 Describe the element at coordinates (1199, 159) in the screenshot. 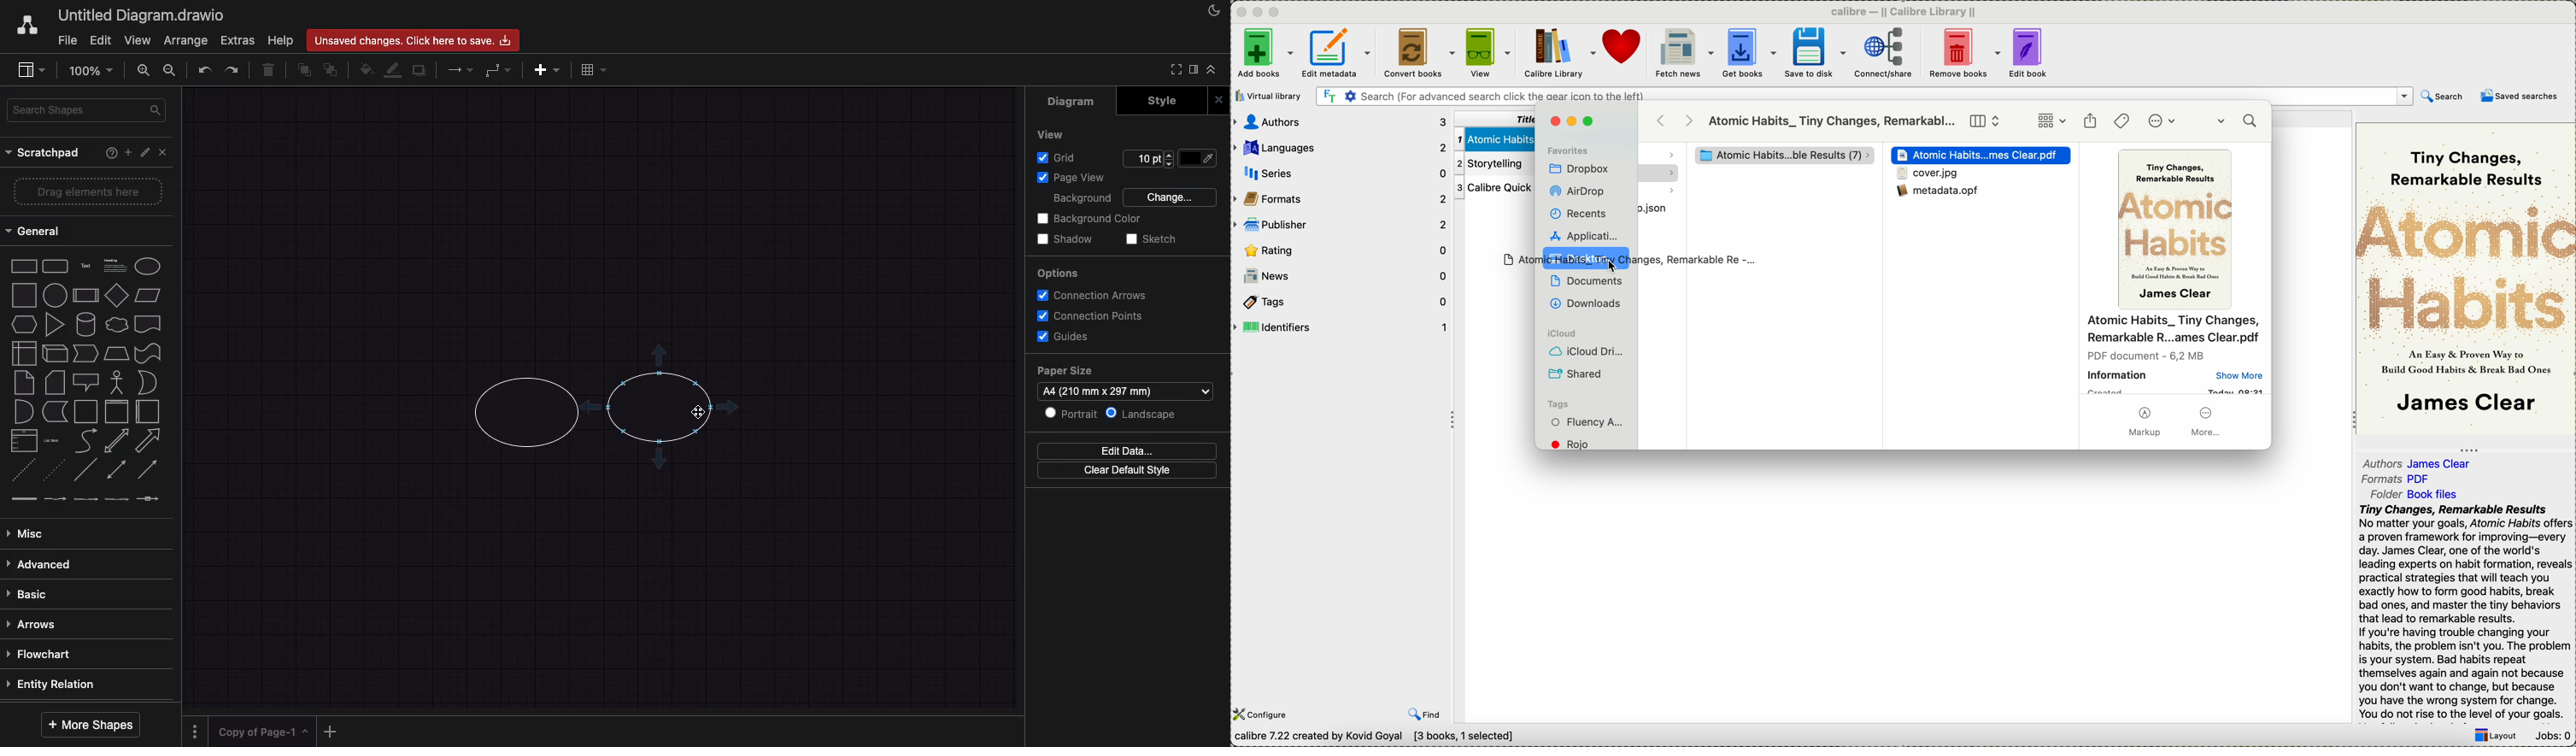

I see `light-dark` at that location.